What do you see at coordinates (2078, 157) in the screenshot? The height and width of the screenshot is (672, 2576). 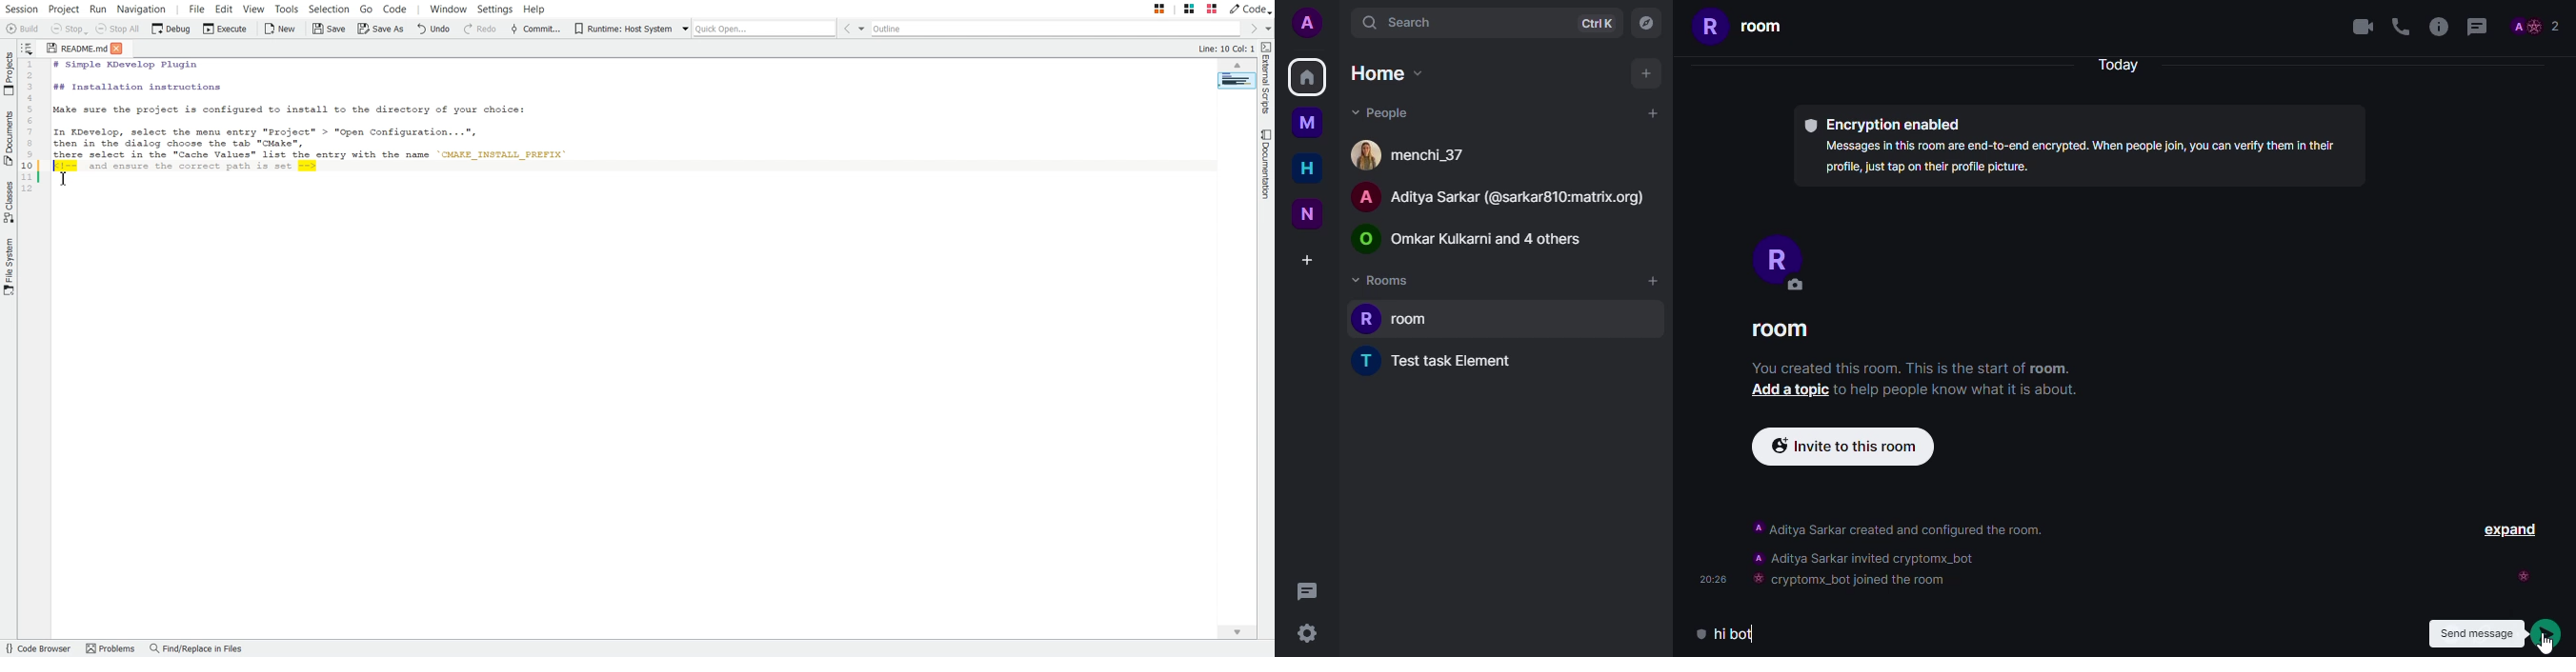 I see `Messages in this room are end-to-end encrypted. When people join, you can verify them in theirprofile, just tap on their profile picture.` at bounding box center [2078, 157].